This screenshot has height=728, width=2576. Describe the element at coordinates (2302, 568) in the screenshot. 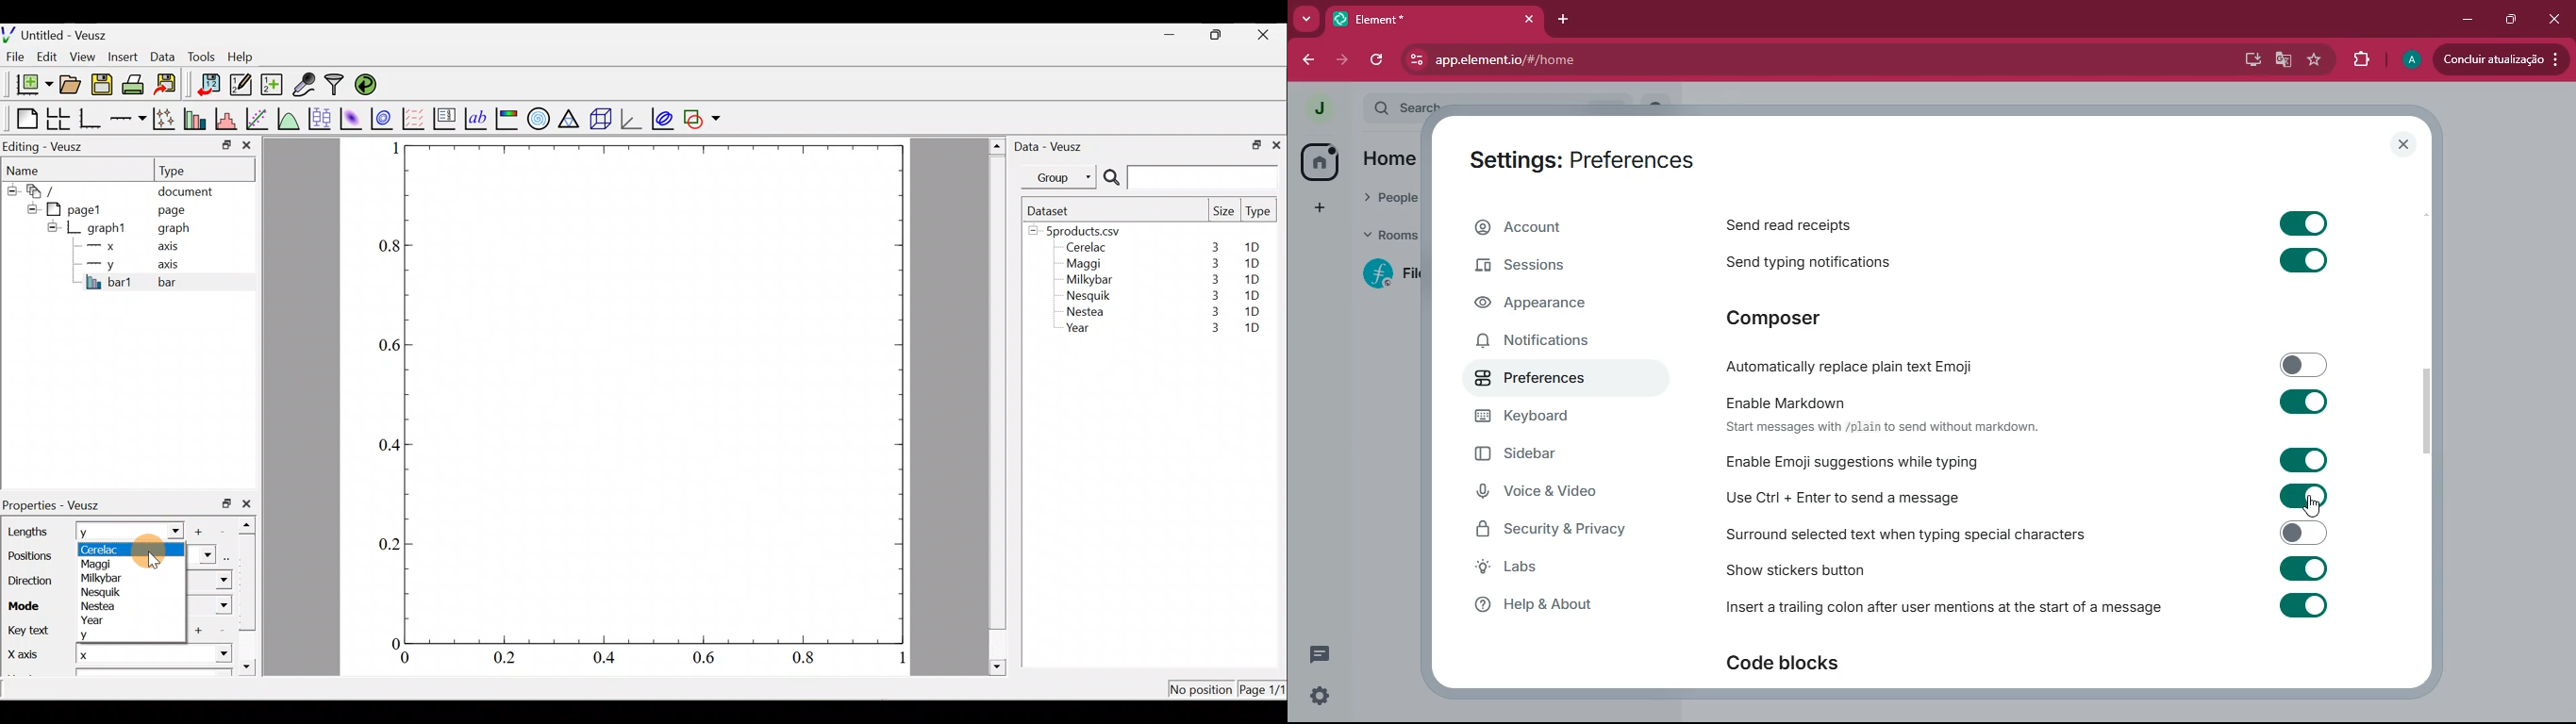

I see `toggle on or off` at that location.